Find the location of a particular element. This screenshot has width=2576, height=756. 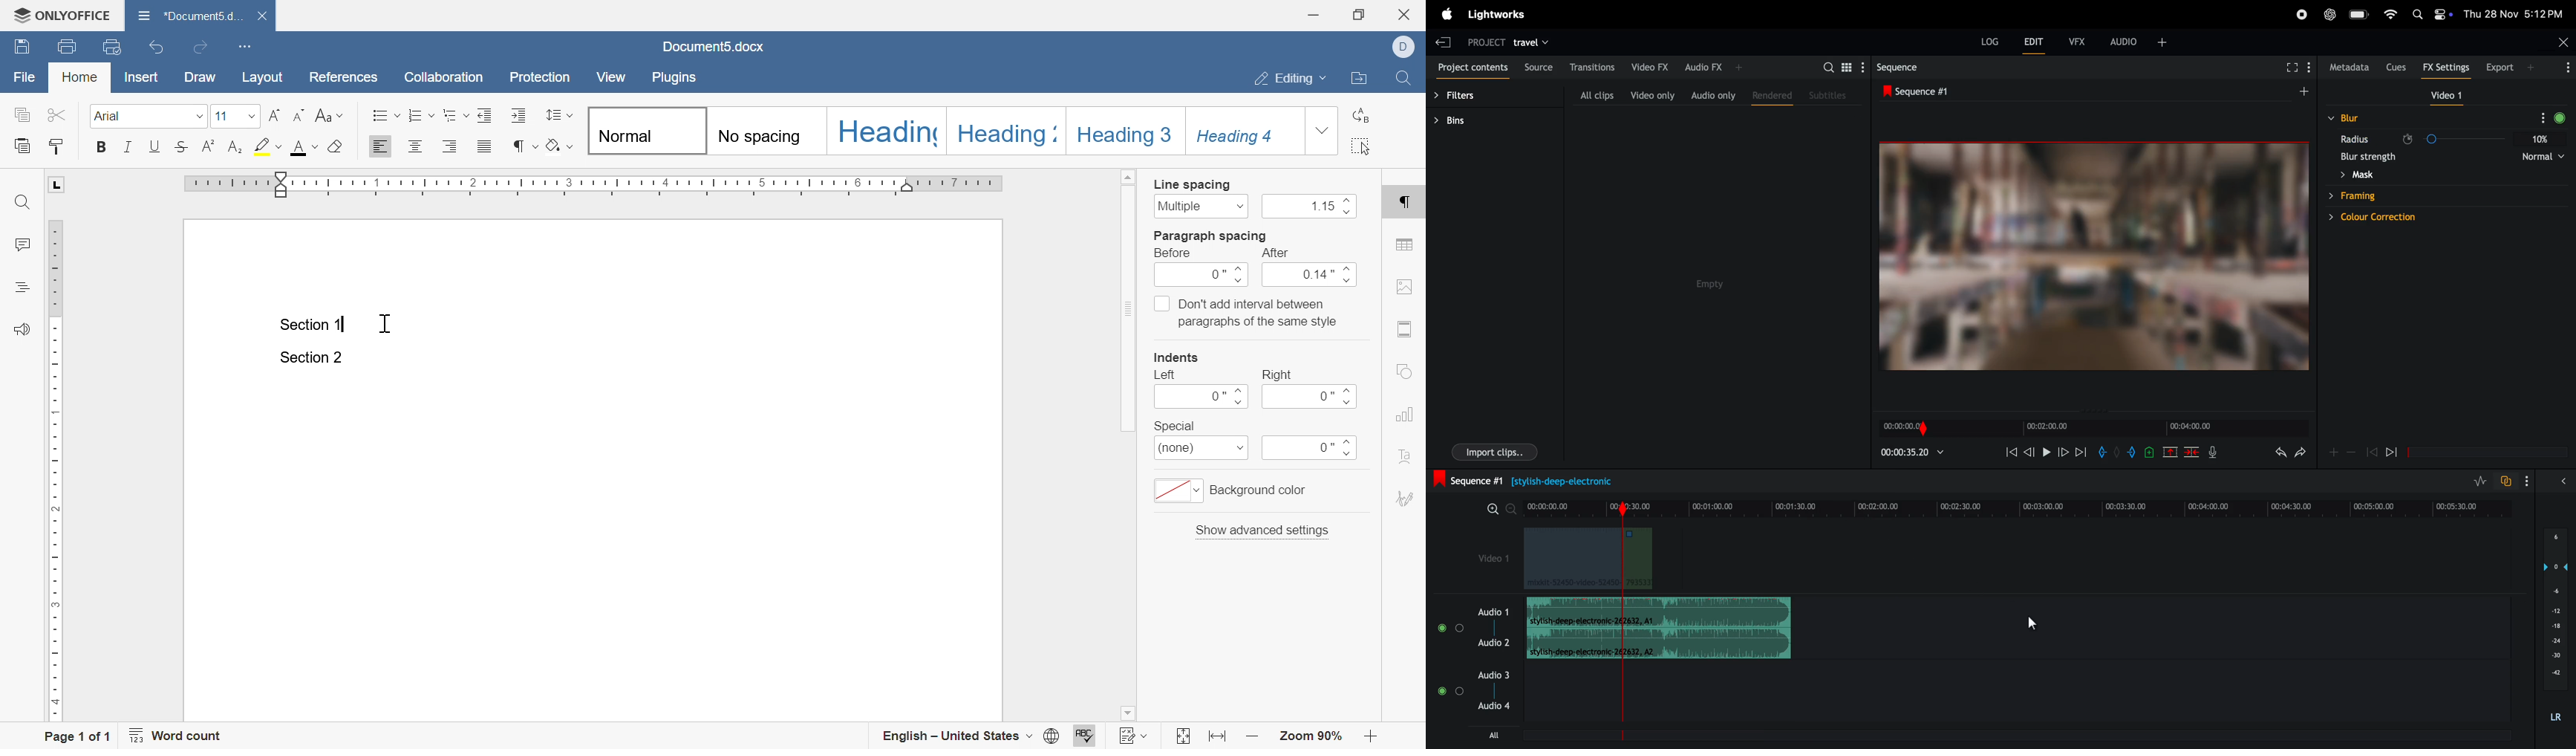

open file location is located at coordinates (1359, 79).